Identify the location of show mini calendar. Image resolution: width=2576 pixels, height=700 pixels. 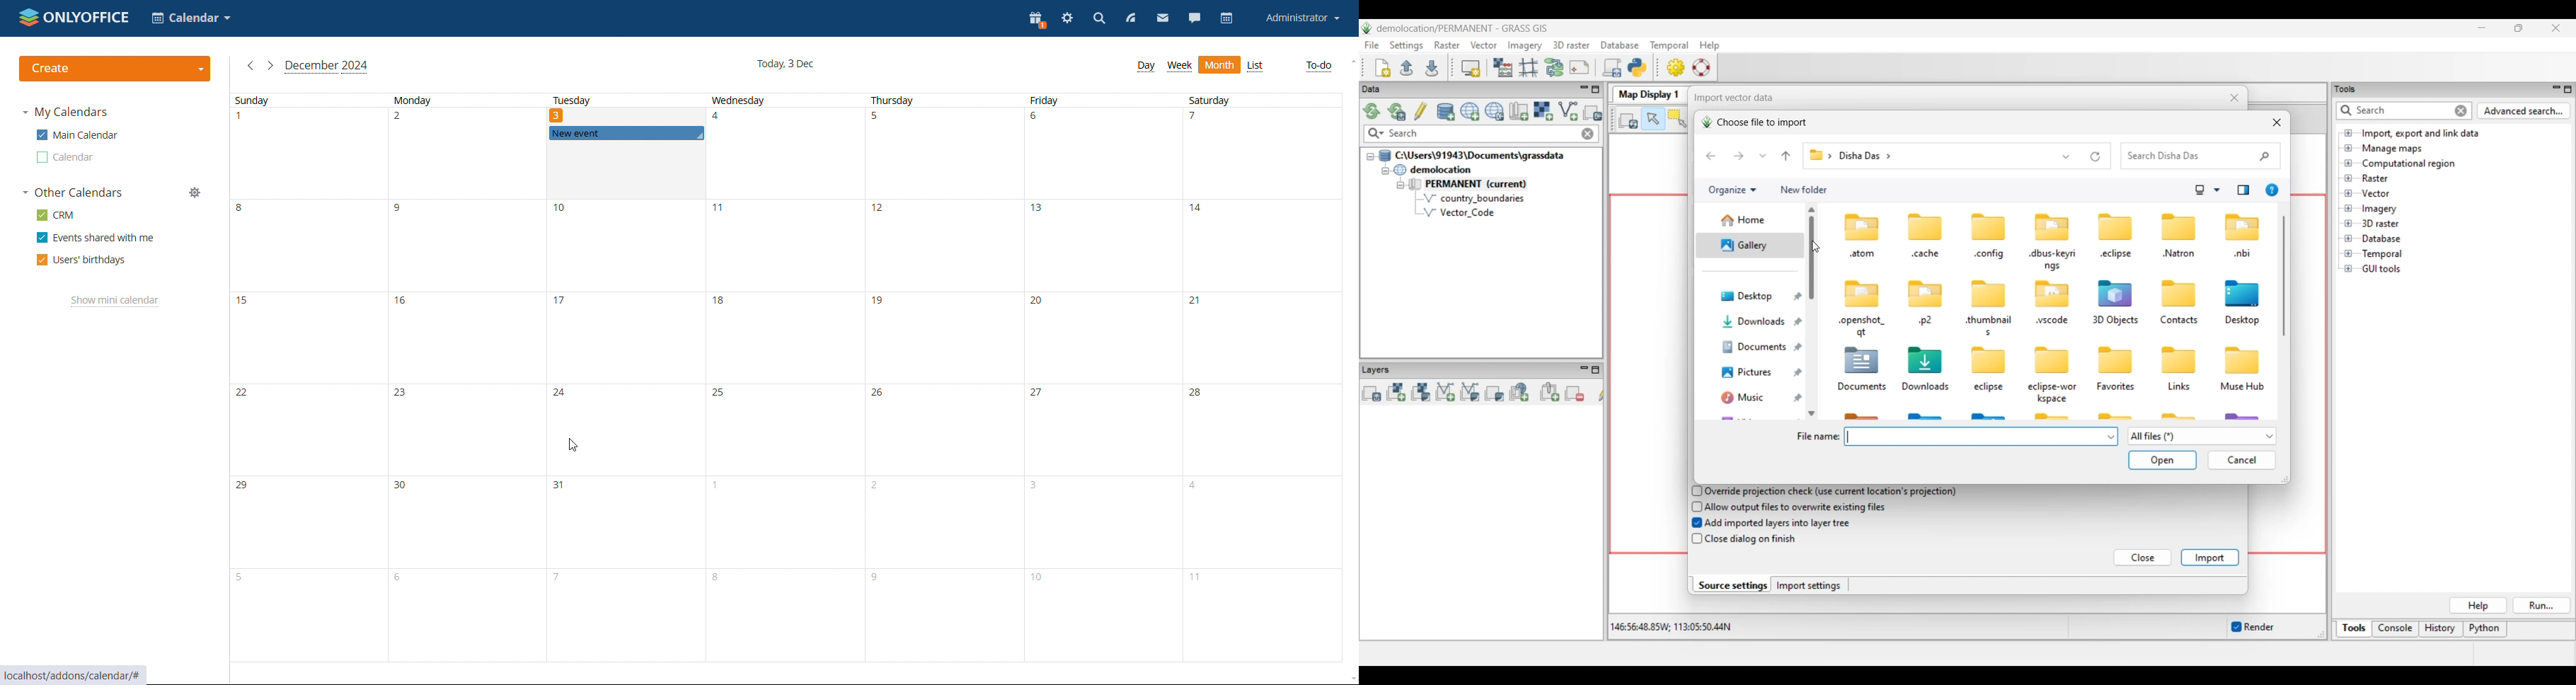
(117, 301).